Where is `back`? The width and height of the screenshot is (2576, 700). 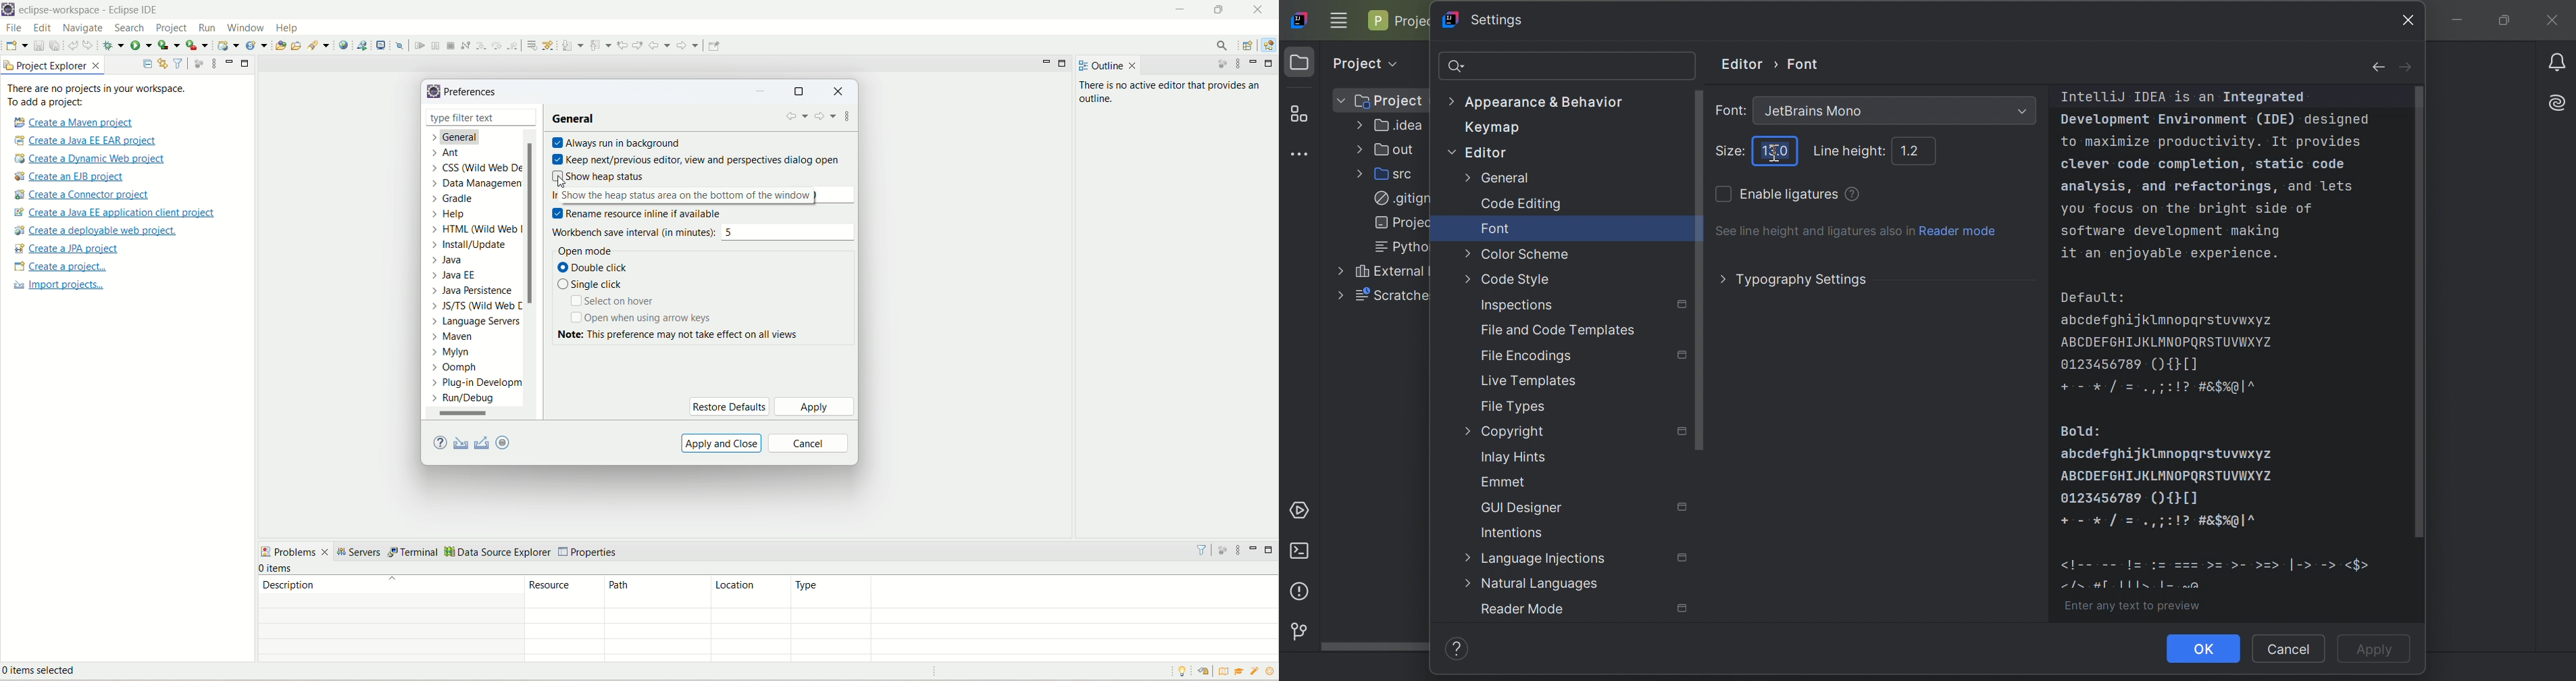 back is located at coordinates (660, 45).